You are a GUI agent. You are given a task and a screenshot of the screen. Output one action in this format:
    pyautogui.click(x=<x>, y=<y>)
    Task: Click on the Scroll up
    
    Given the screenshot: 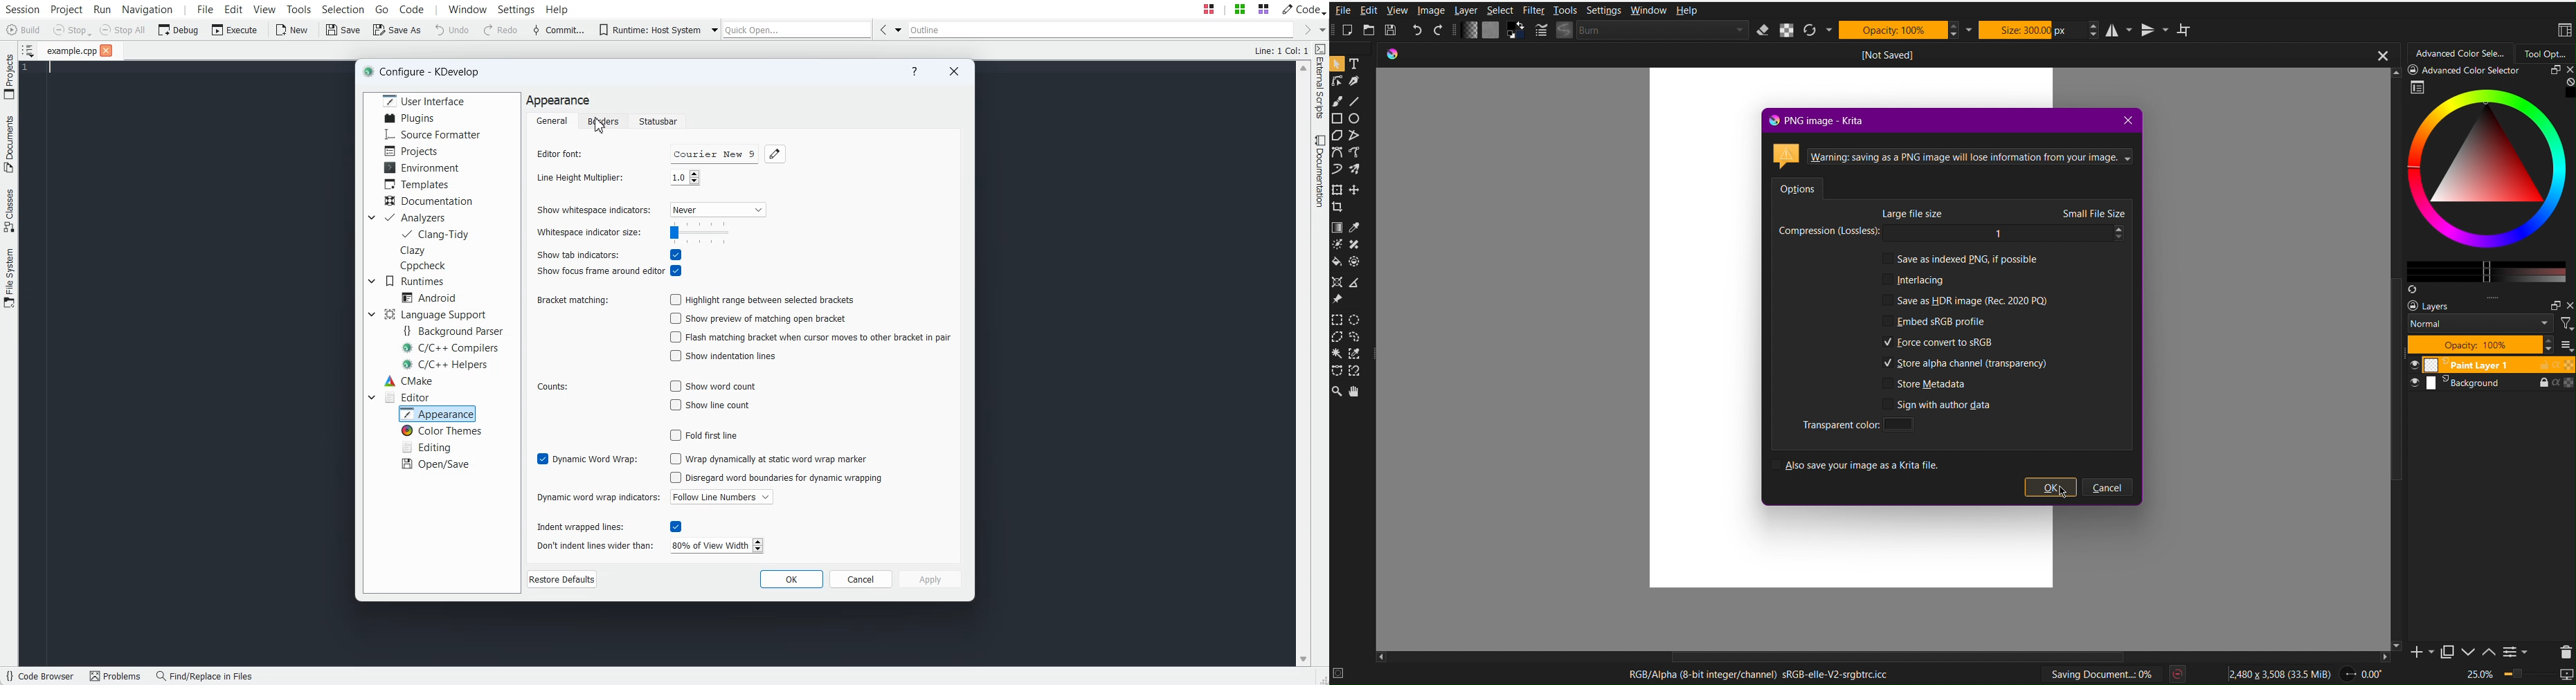 What is the action you would take?
    pyautogui.click(x=1303, y=68)
    